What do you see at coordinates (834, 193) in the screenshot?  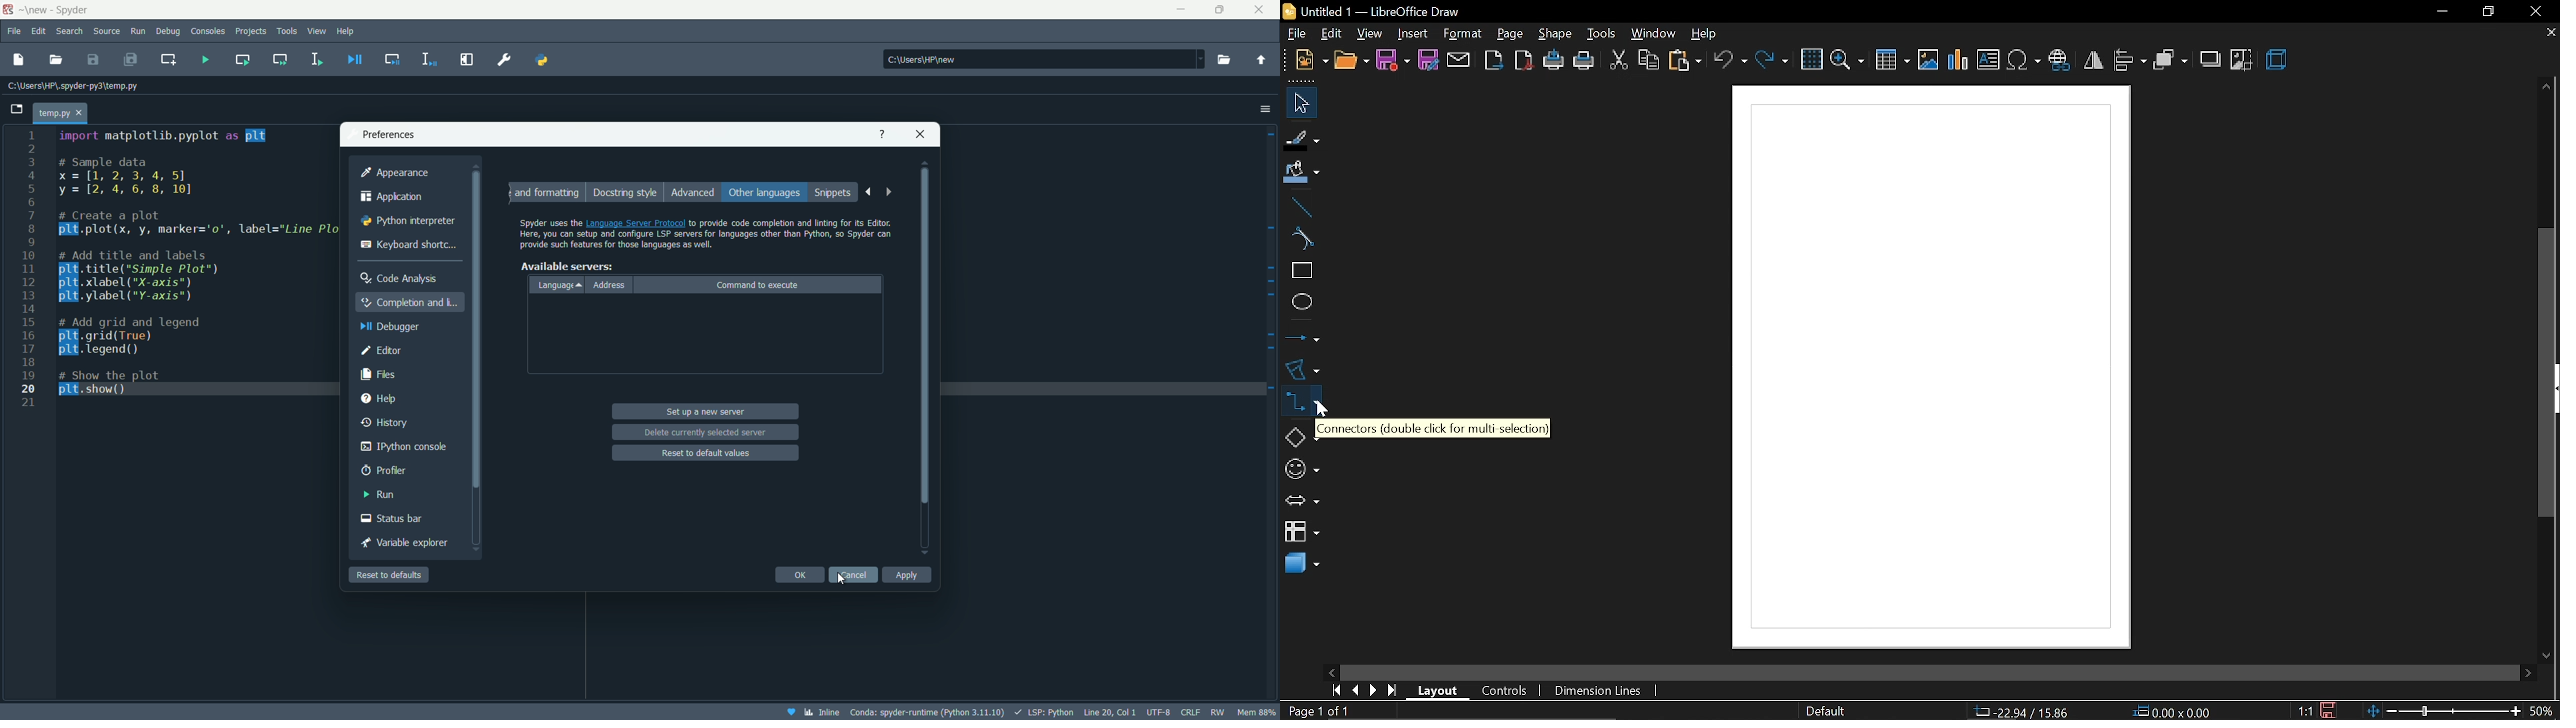 I see `snippets` at bounding box center [834, 193].